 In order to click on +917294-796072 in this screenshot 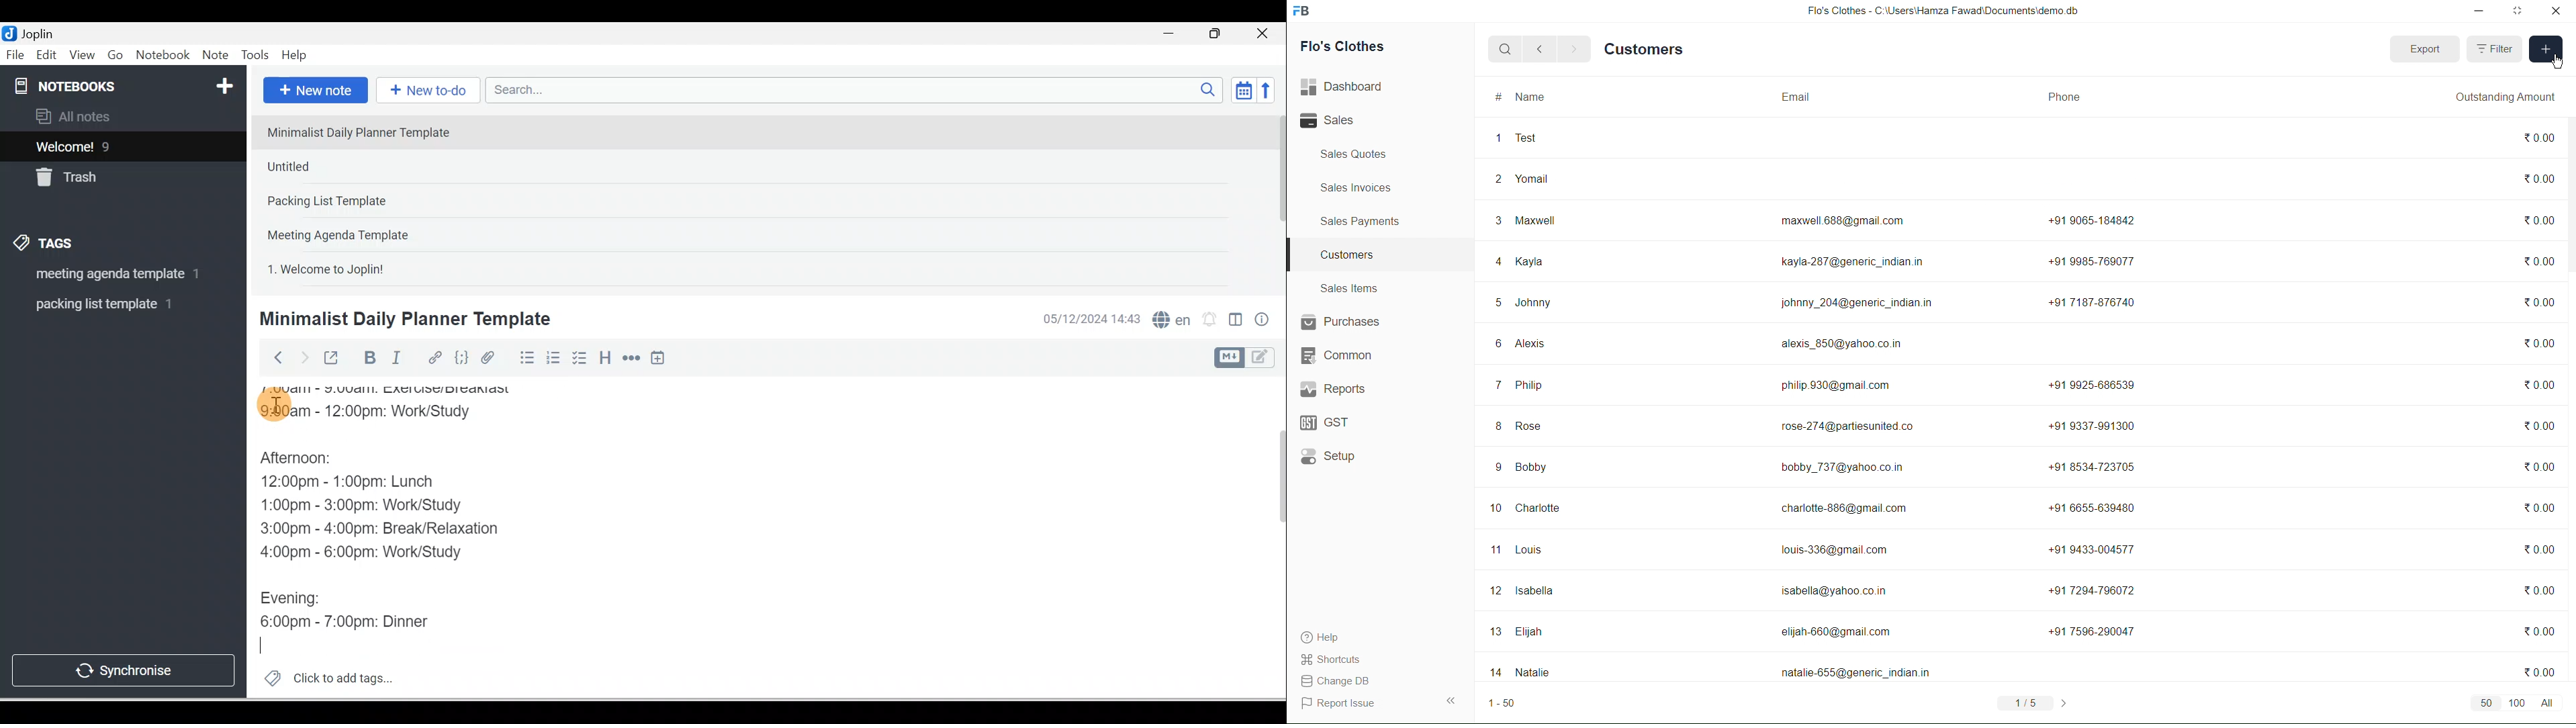, I will do `click(2088, 590)`.